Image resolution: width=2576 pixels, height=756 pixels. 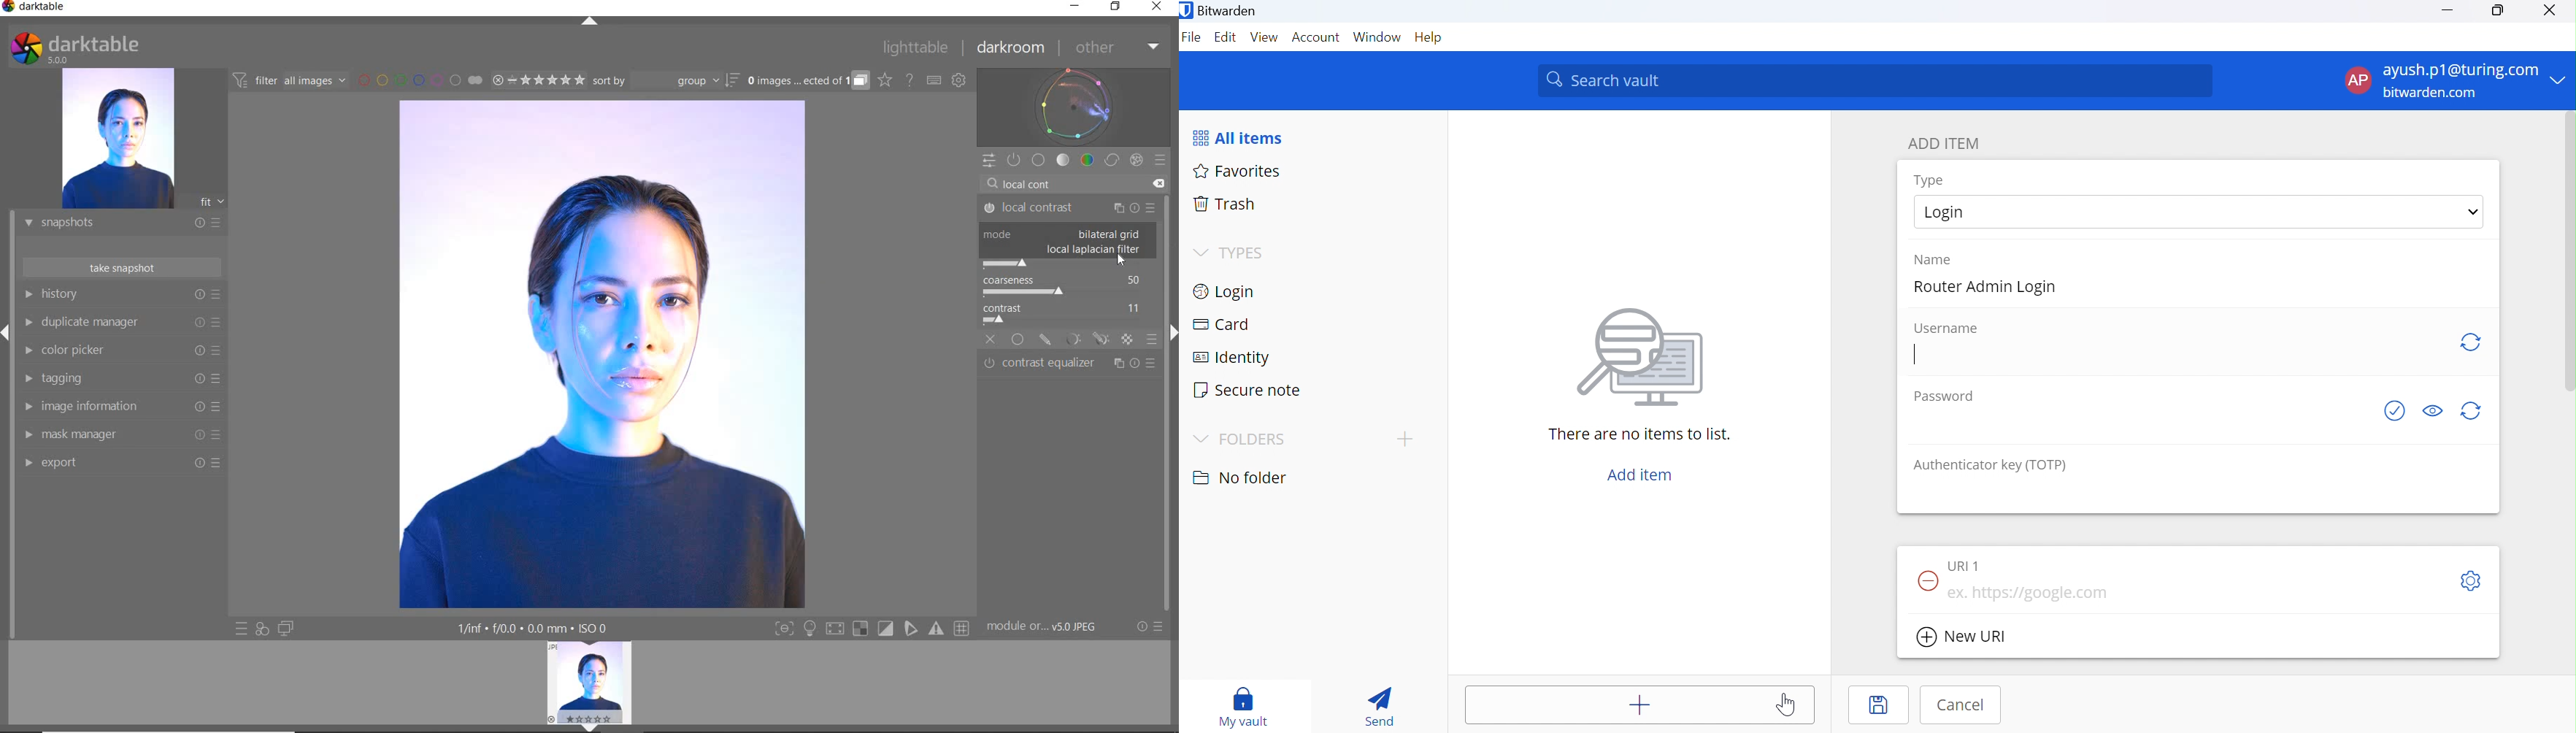 What do you see at coordinates (1264, 39) in the screenshot?
I see `View` at bounding box center [1264, 39].